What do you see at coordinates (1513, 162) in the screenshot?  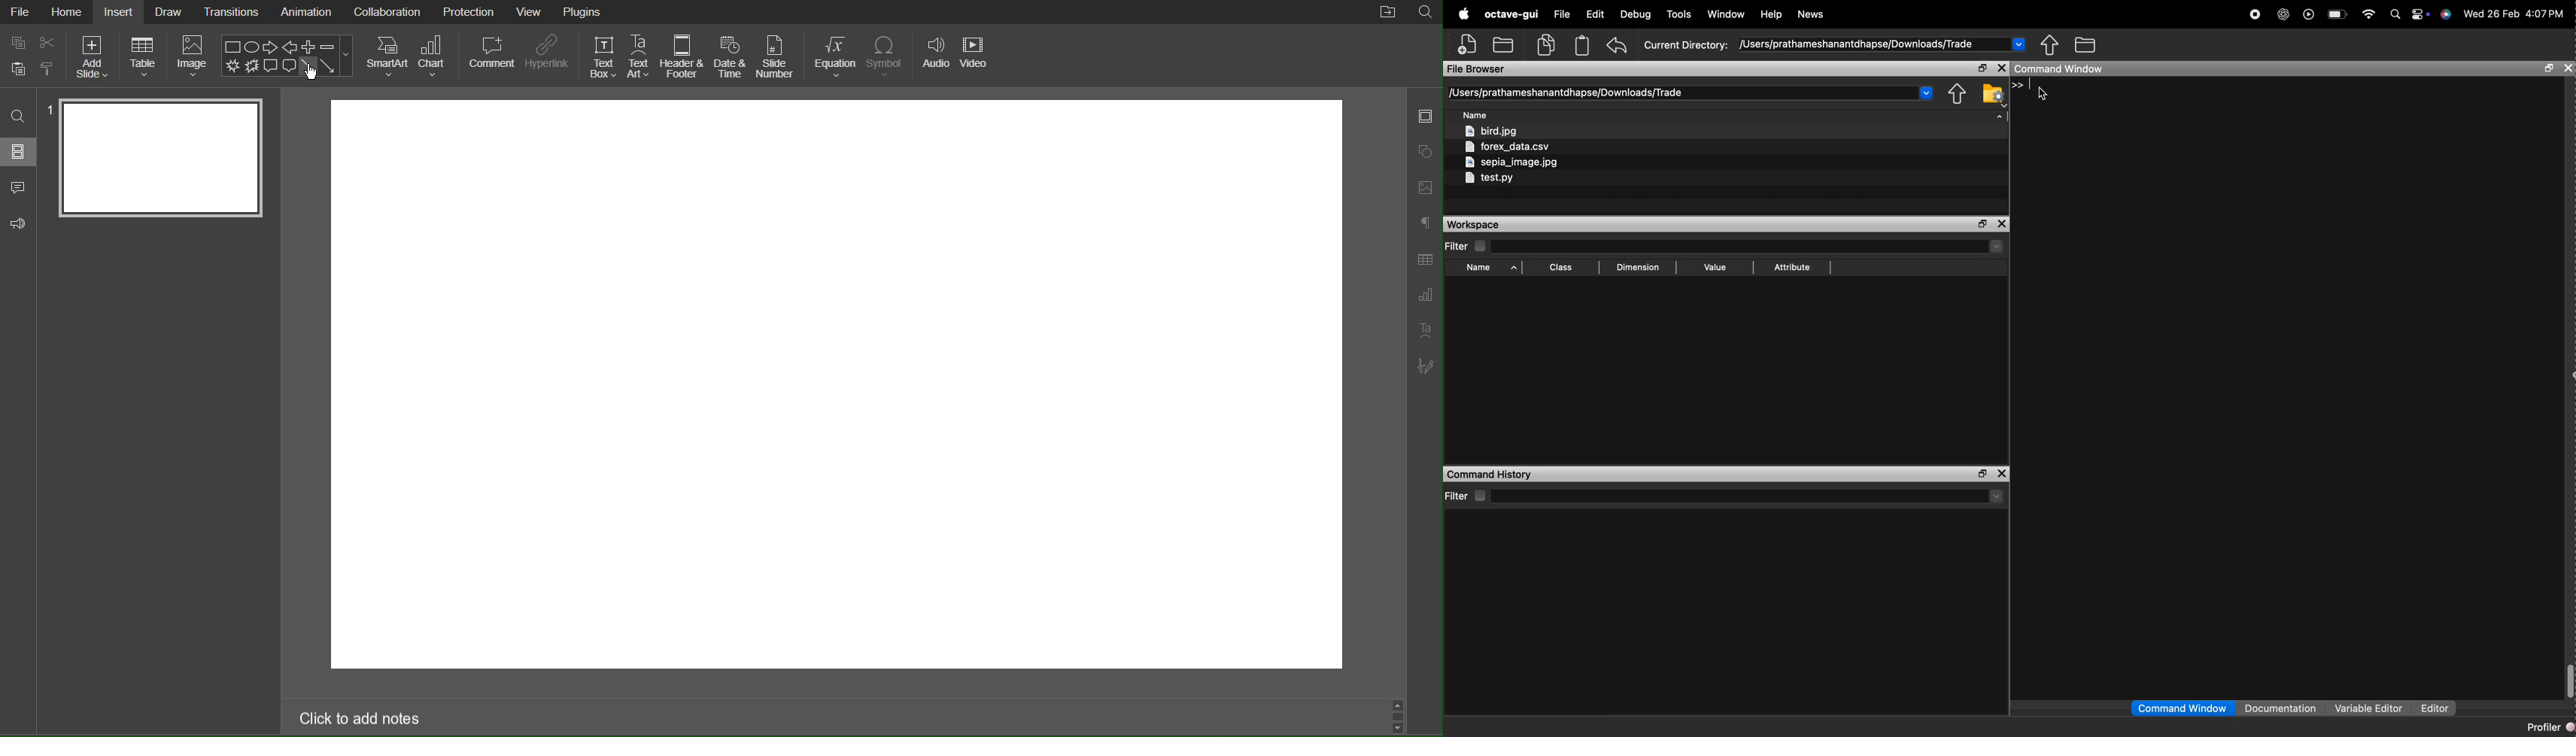 I see ` sepia_image.jpg` at bounding box center [1513, 162].